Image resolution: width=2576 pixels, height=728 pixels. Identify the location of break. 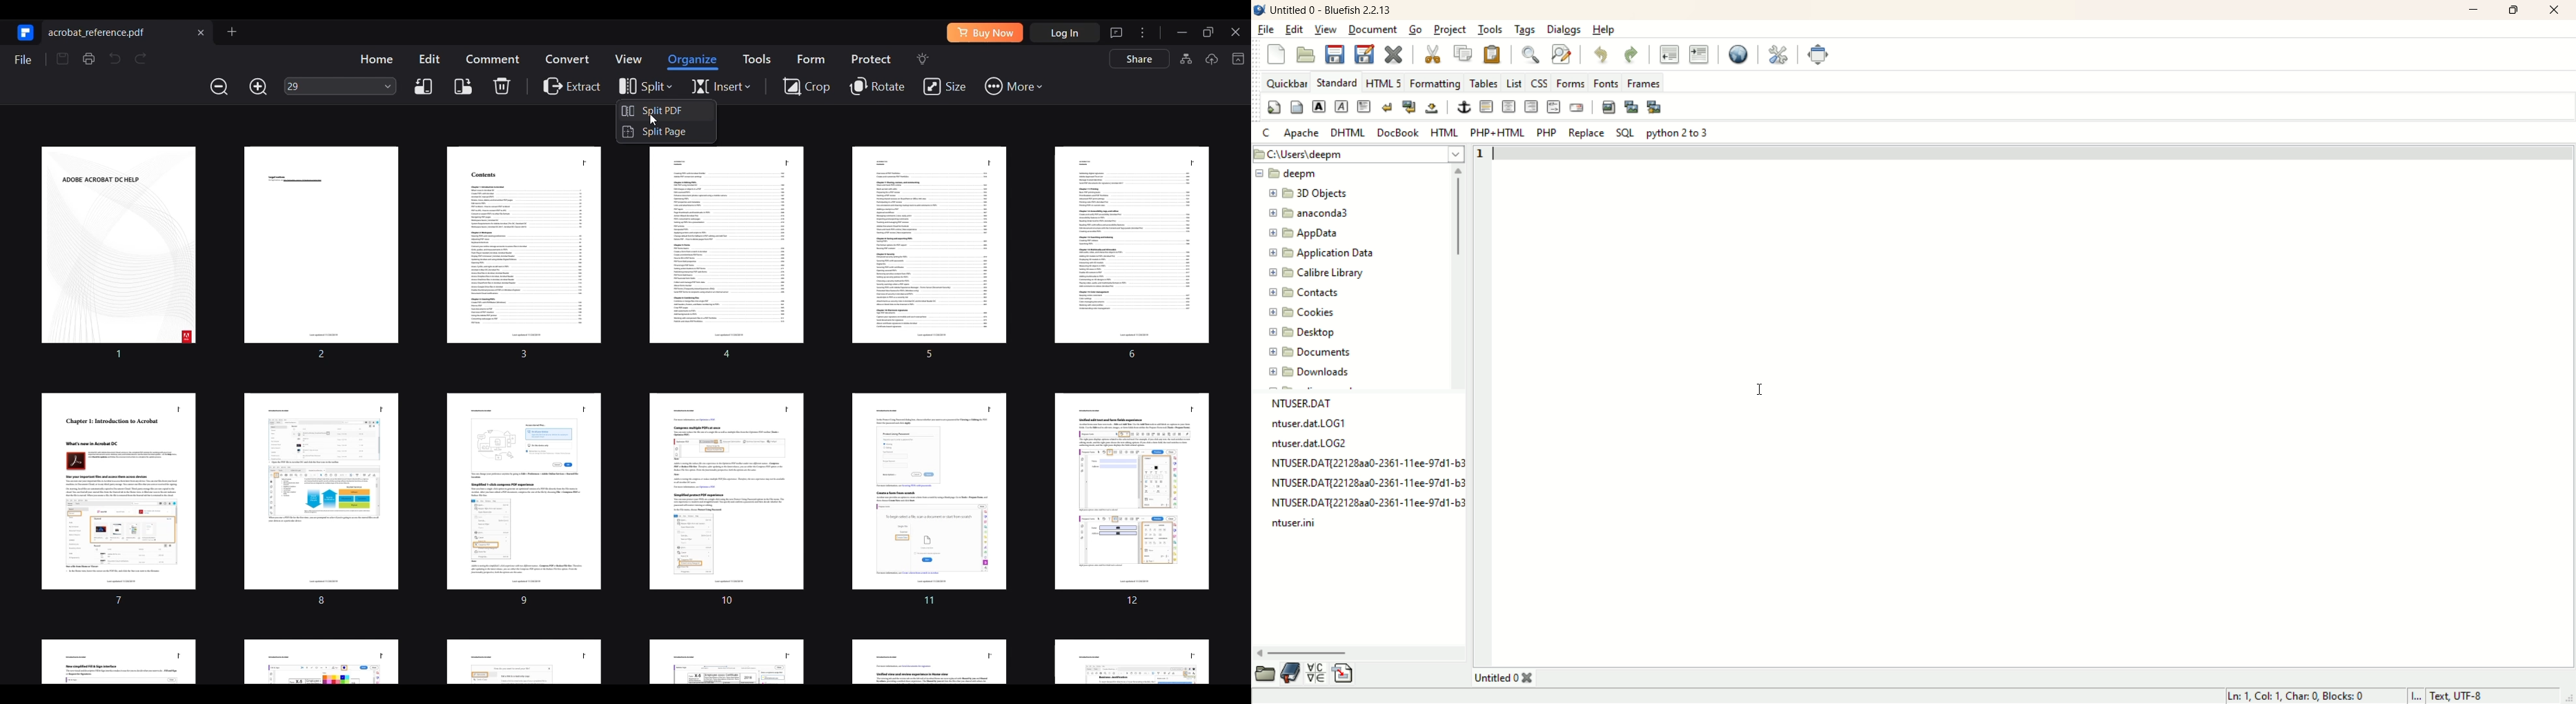
(1385, 108).